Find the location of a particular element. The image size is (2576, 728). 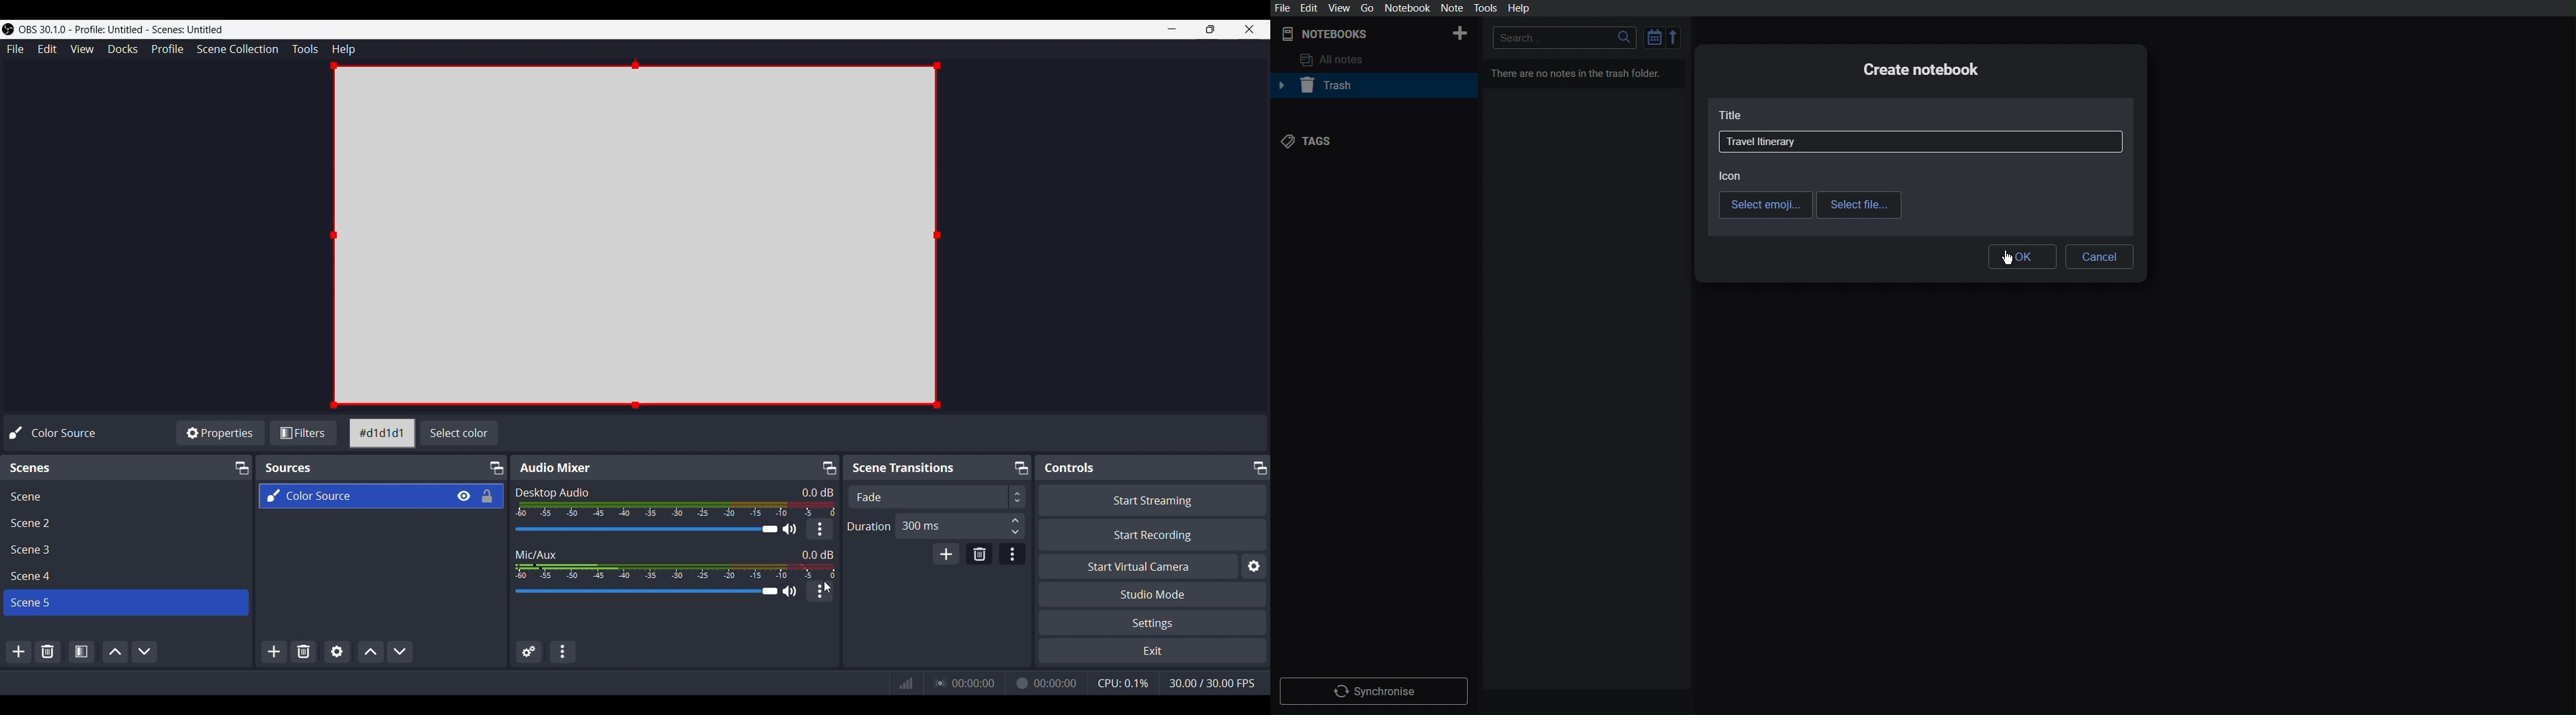

Volume Adjuster is located at coordinates (655, 591).